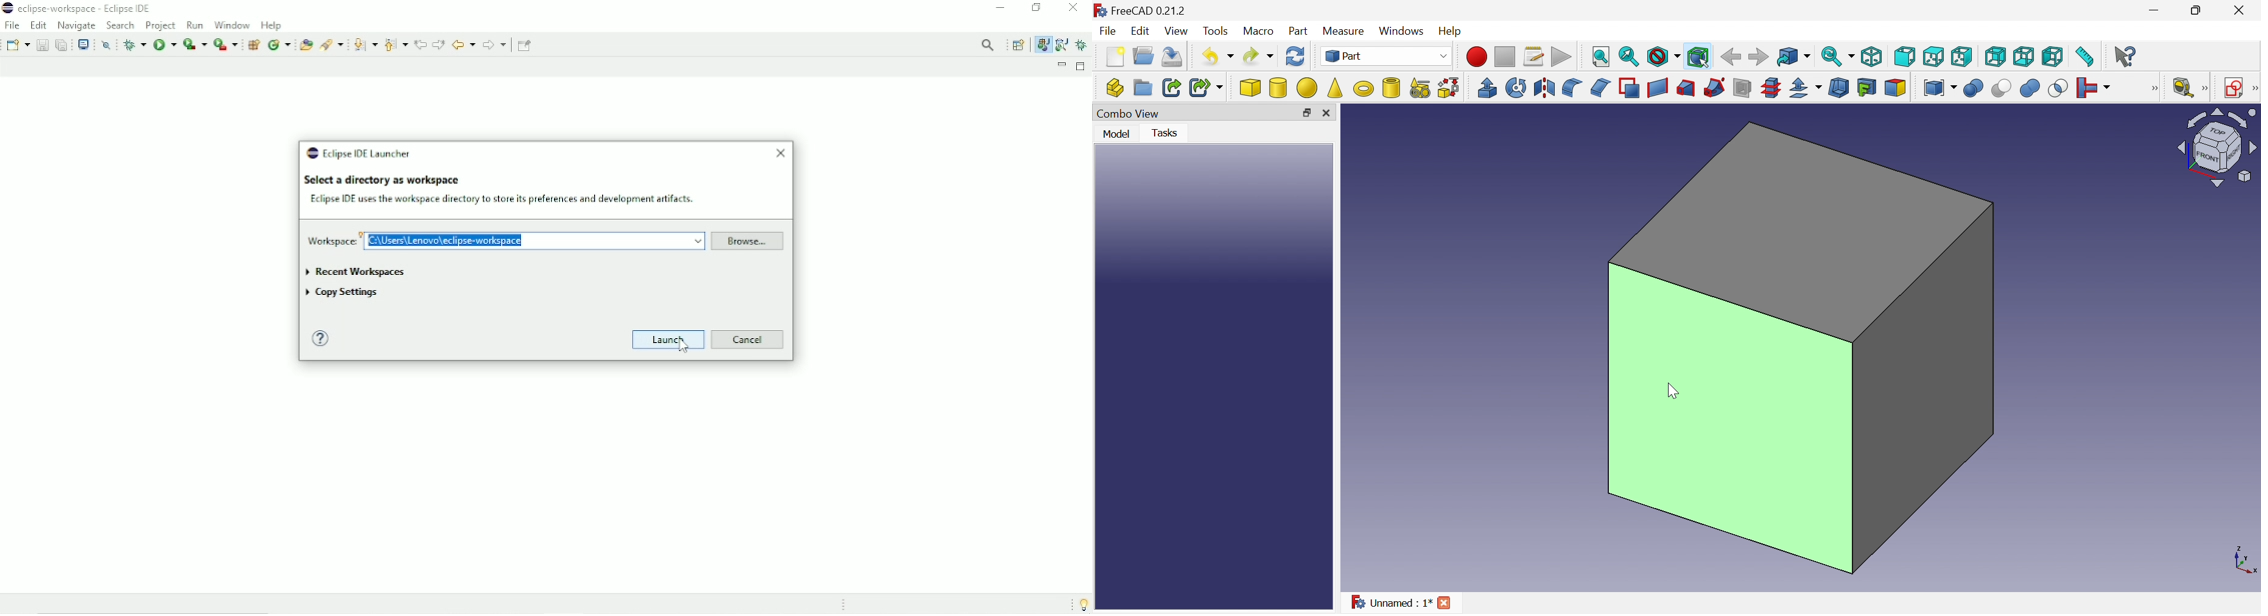 This screenshot has height=616, width=2268. What do you see at coordinates (1173, 87) in the screenshot?
I see `Make link` at bounding box center [1173, 87].